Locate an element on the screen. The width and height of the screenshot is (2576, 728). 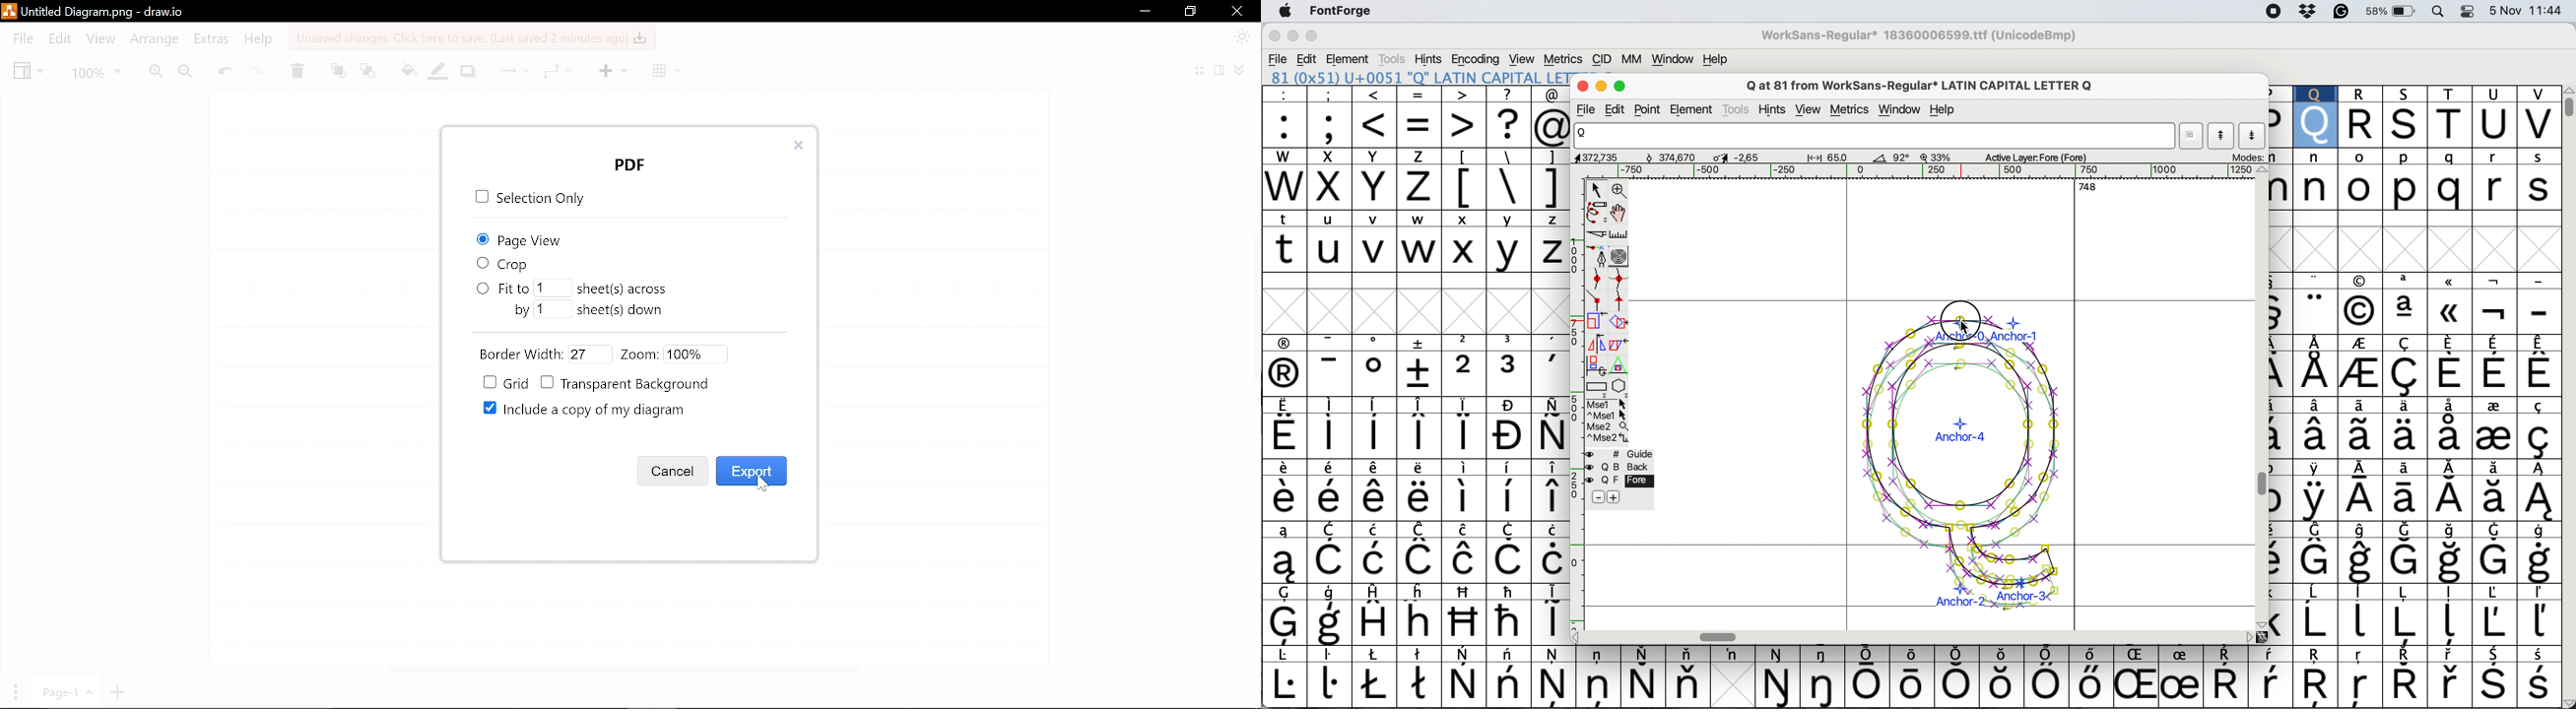
pop up window title is located at coordinates (629, 164).